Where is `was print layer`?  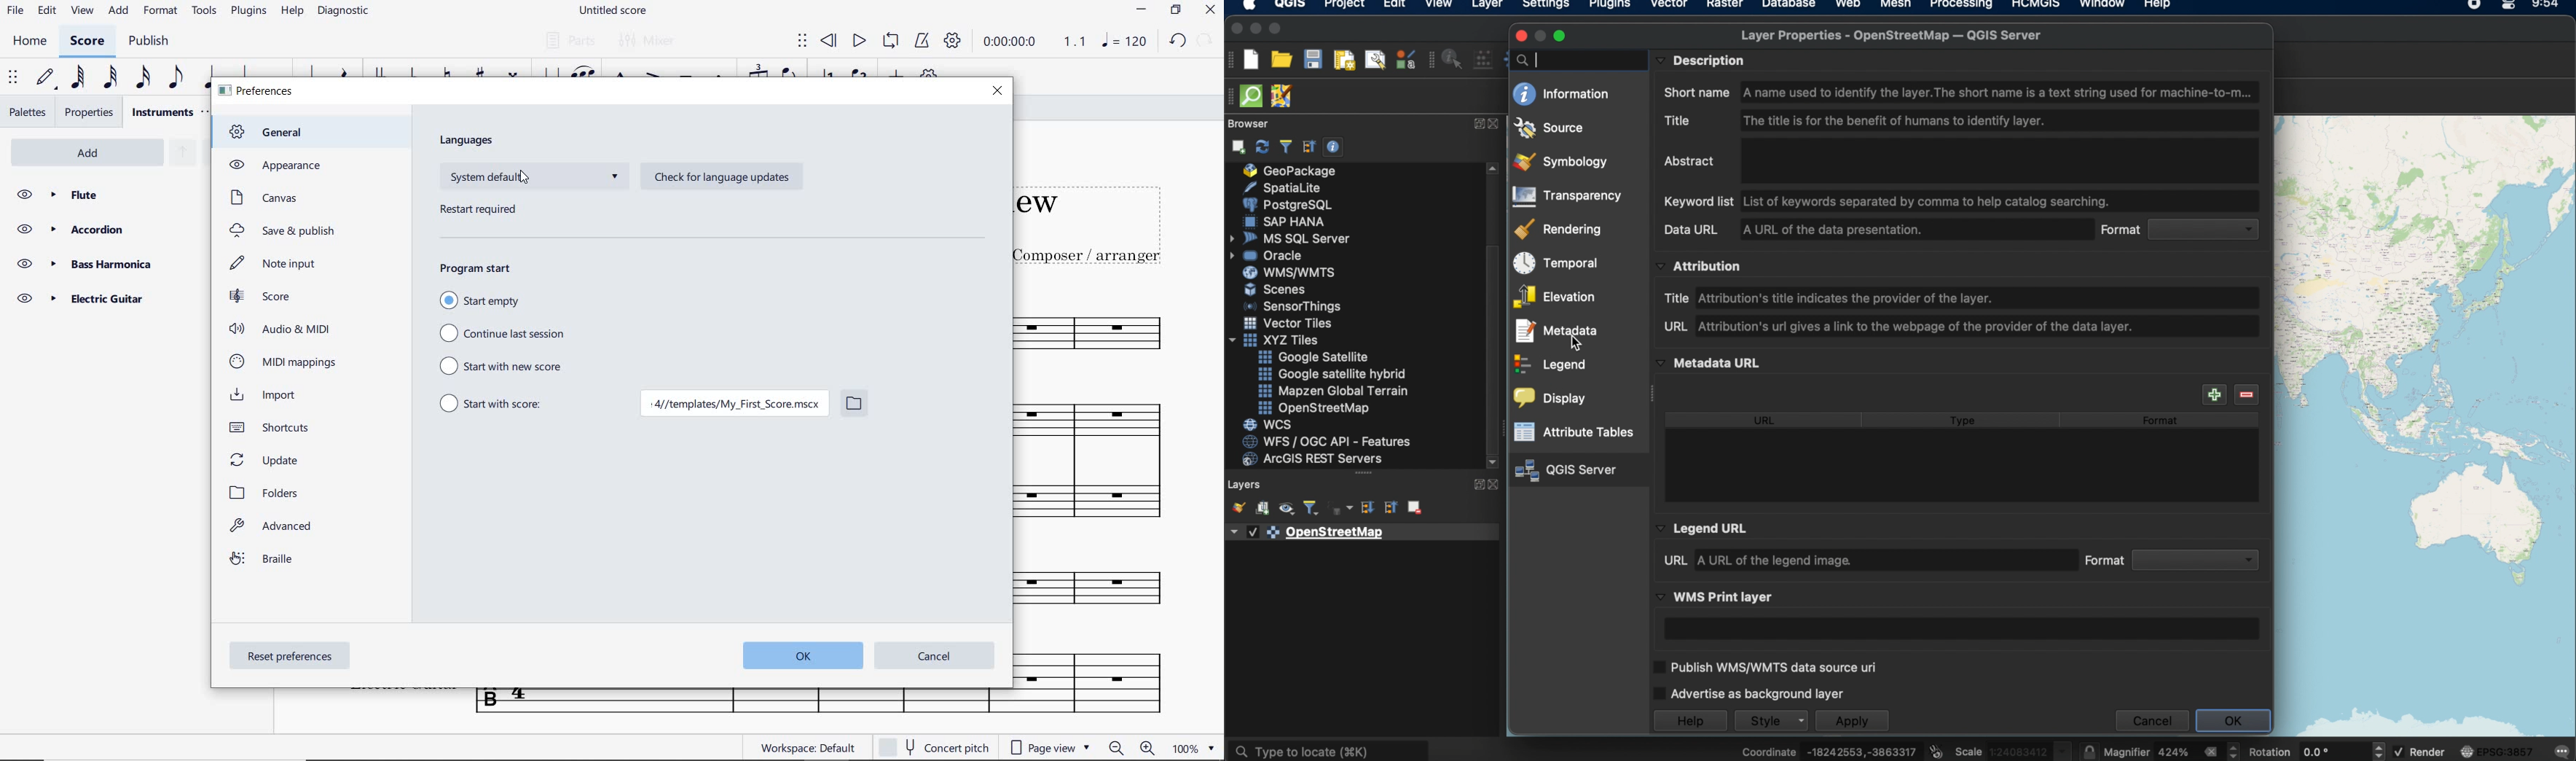
was print layer is located at coordinates (1717, 596).